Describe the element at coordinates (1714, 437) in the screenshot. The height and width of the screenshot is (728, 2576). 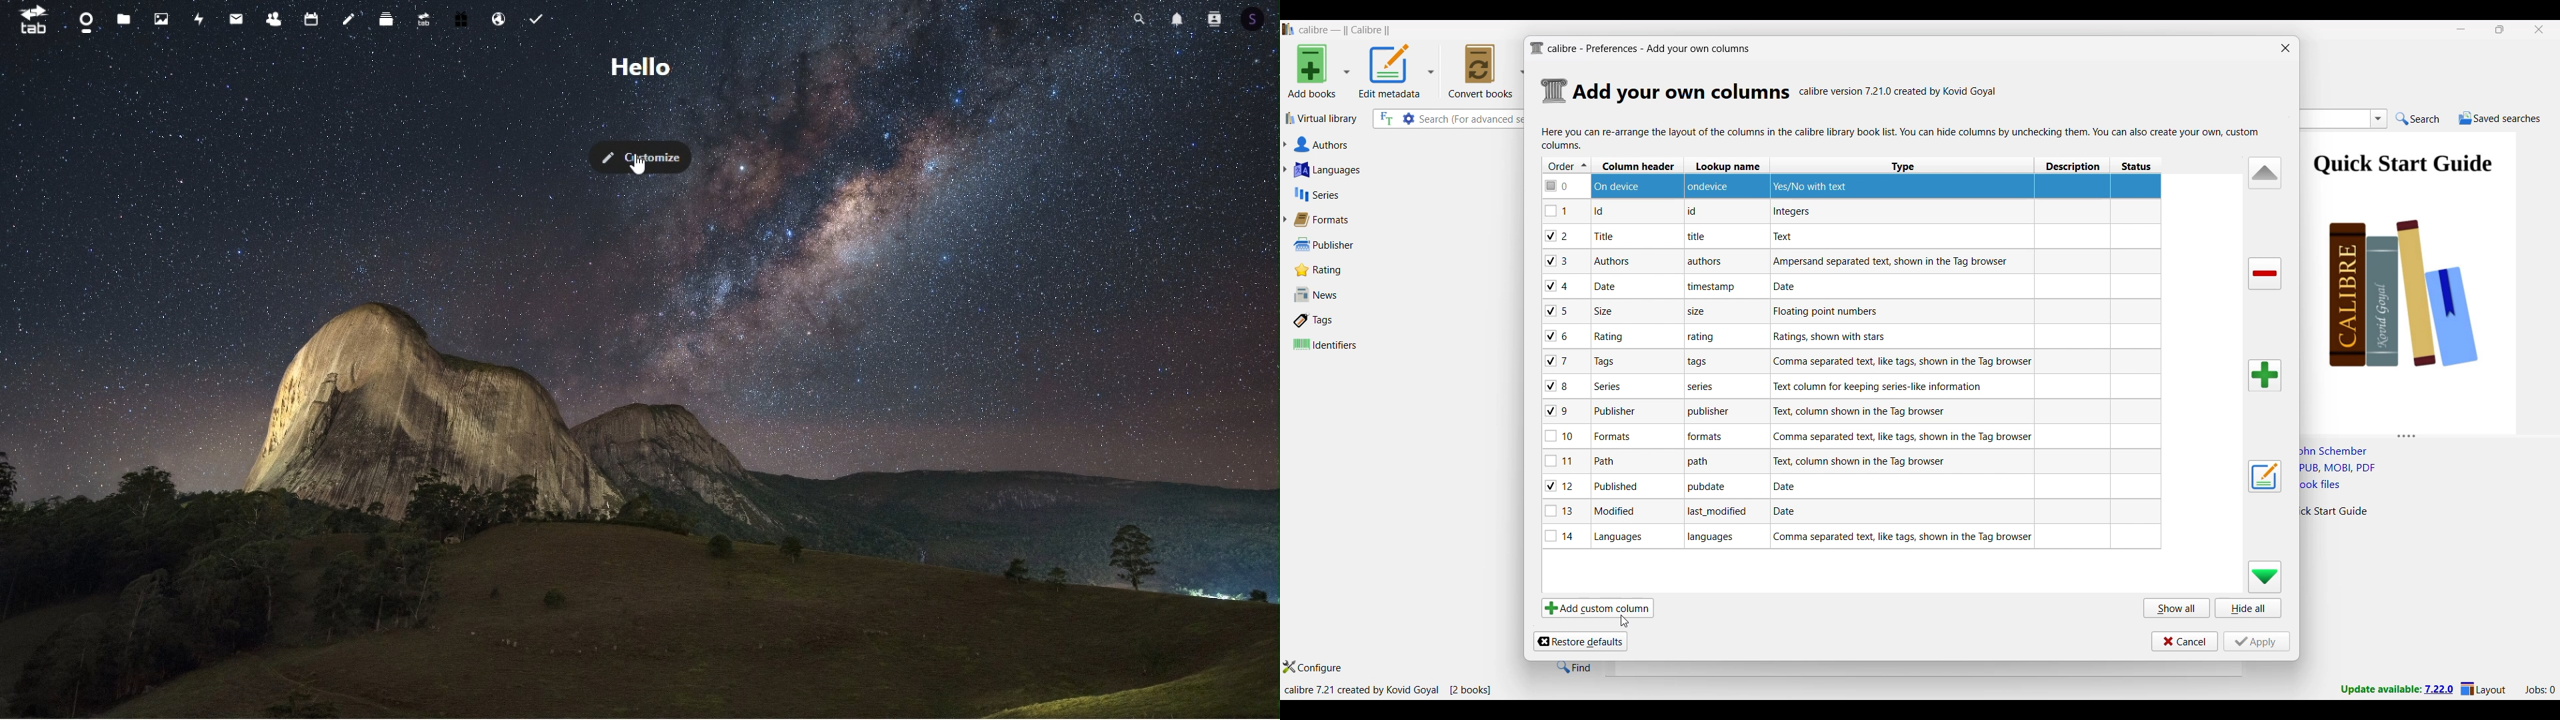
I see `note` at that location.